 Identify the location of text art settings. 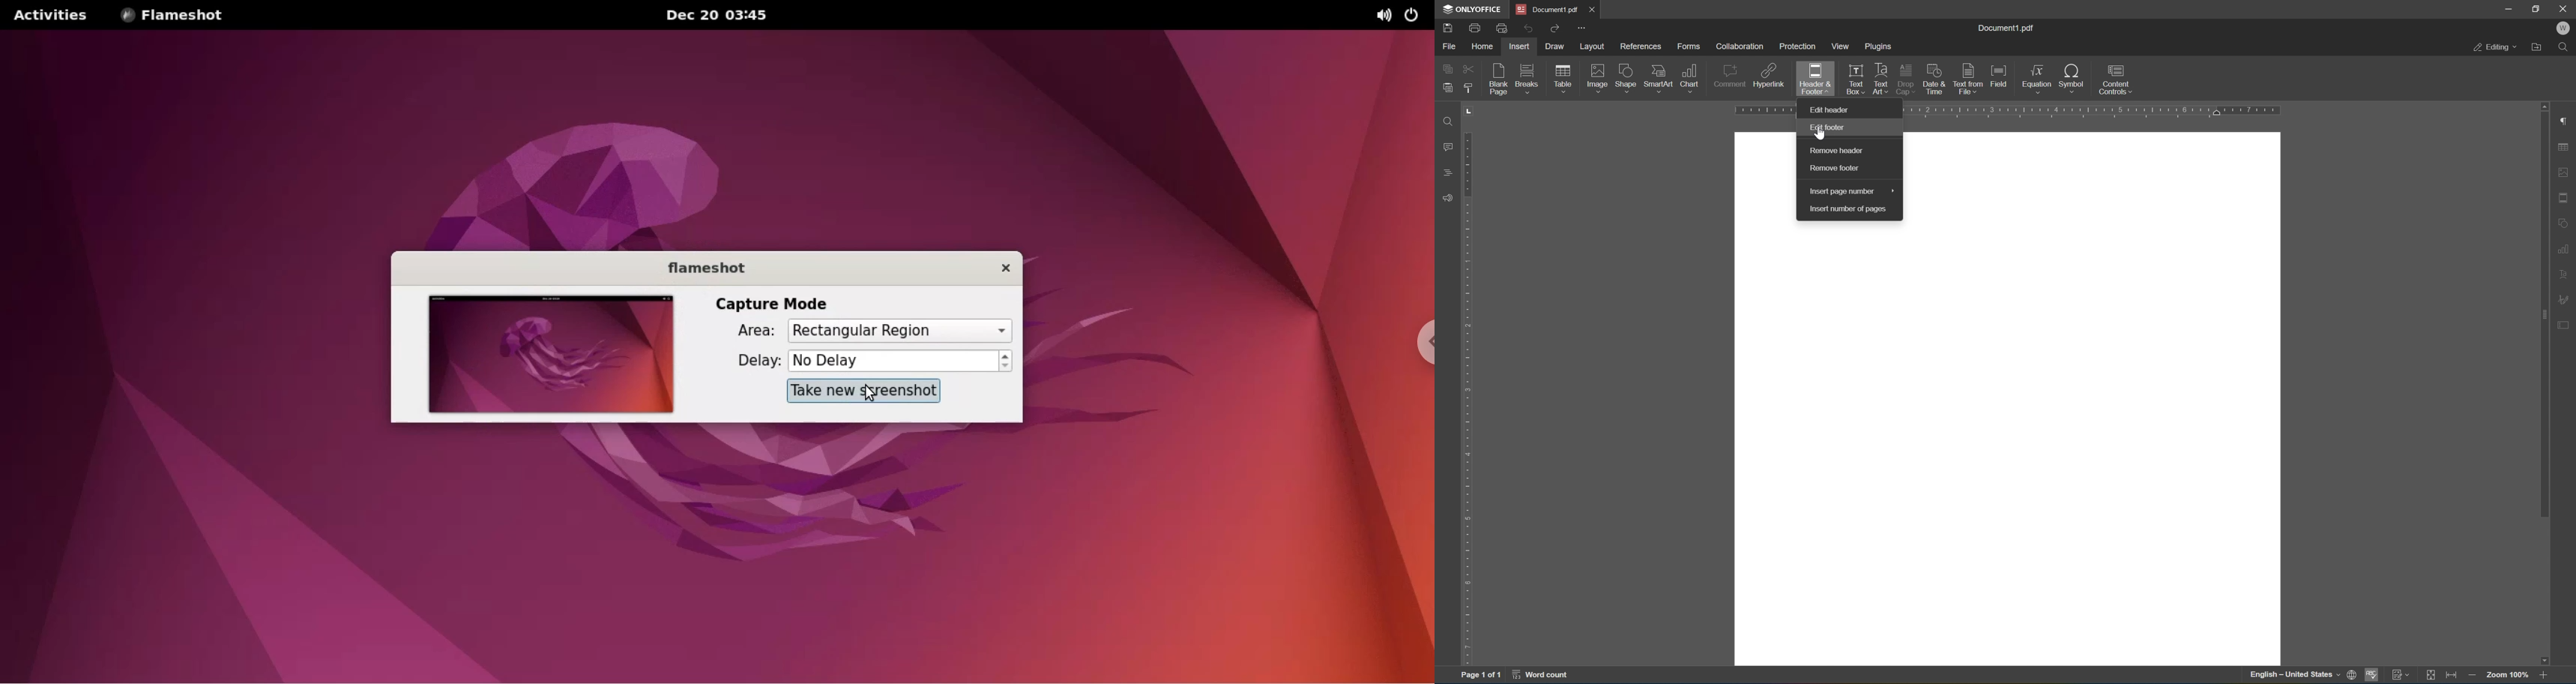
(2566, 274).